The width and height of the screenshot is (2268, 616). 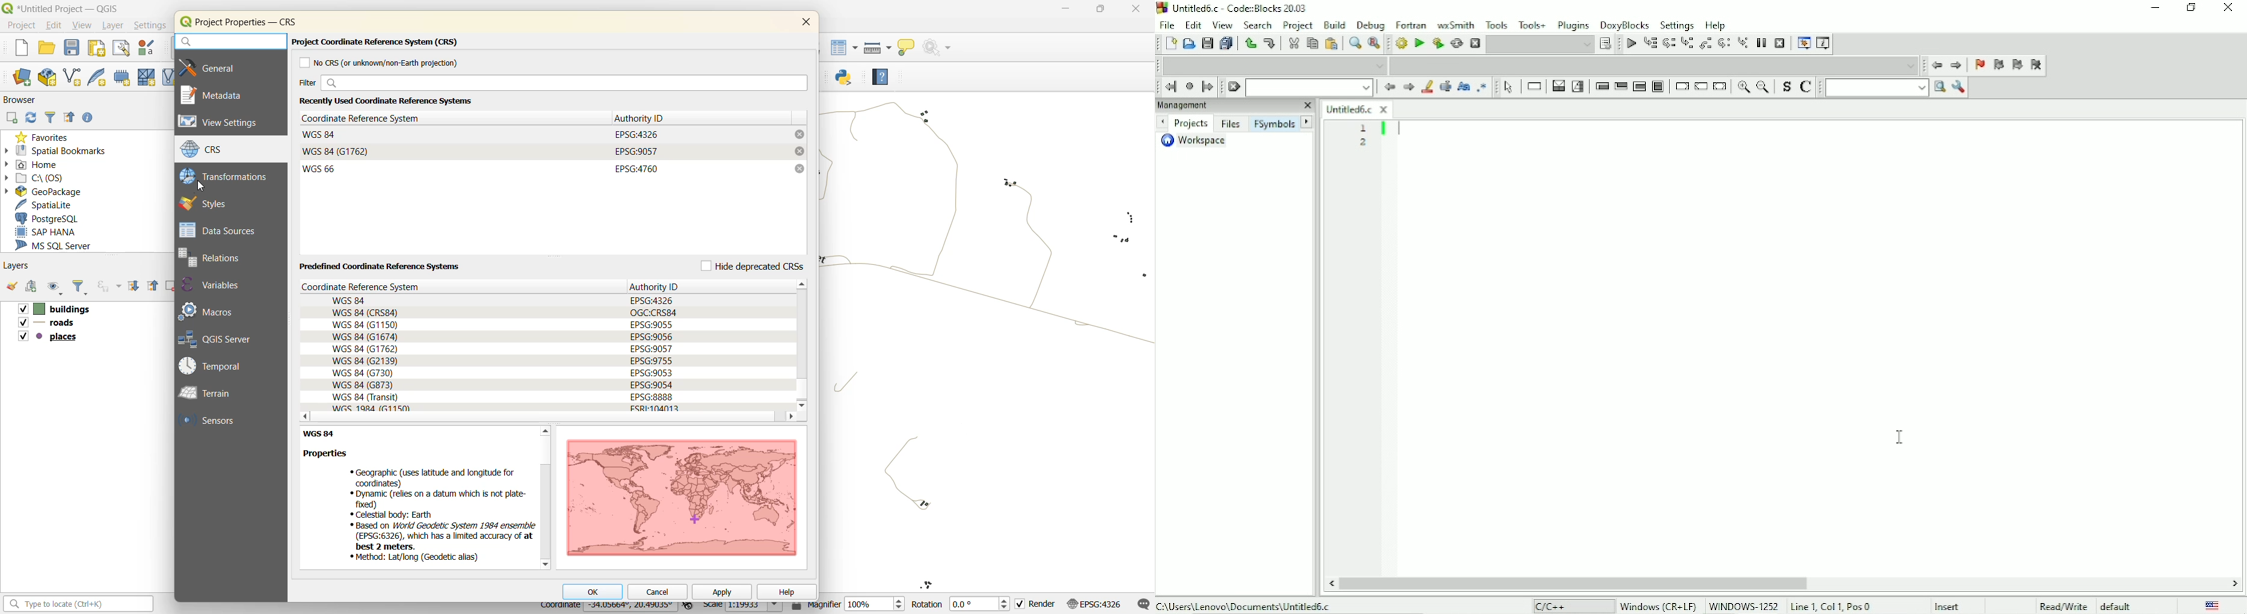 I want to click on Counting loop, so click(x=1639, y=86).